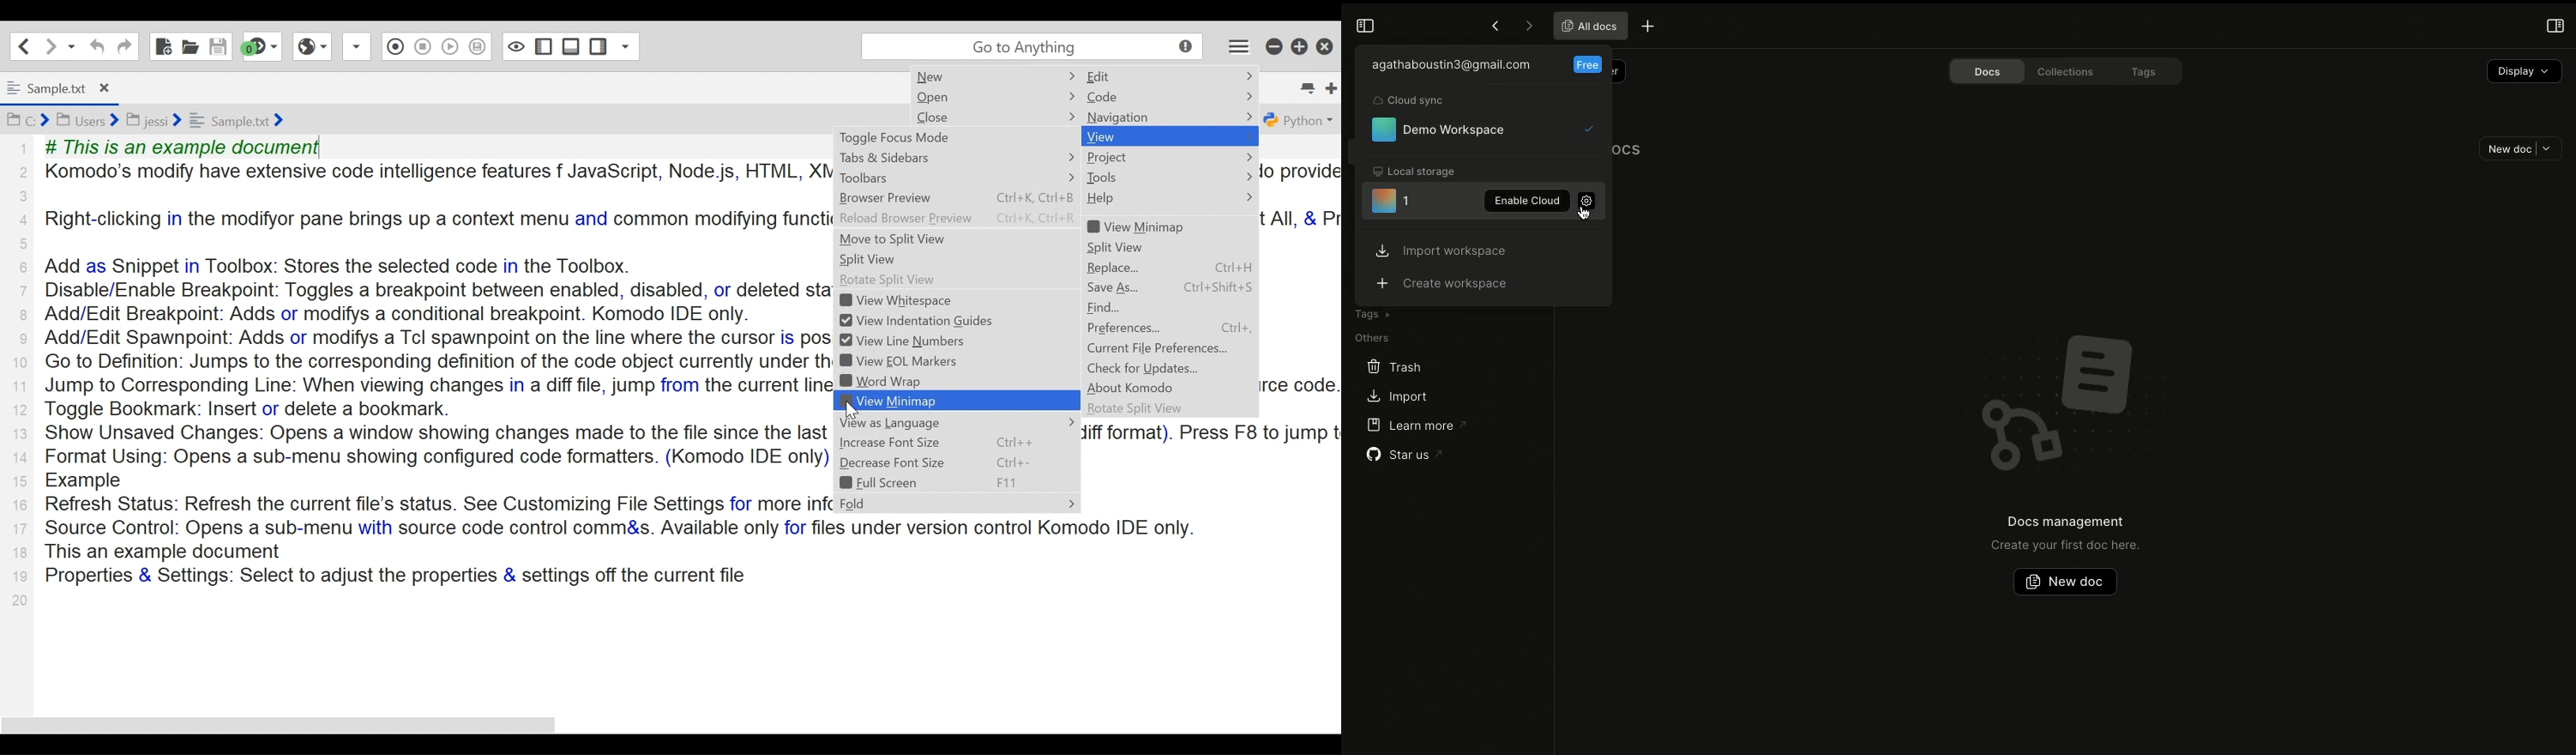  What do you see at coordinates (1455, 66) in the screenshot?
I see `User email` at bounding box center [1455, 66].